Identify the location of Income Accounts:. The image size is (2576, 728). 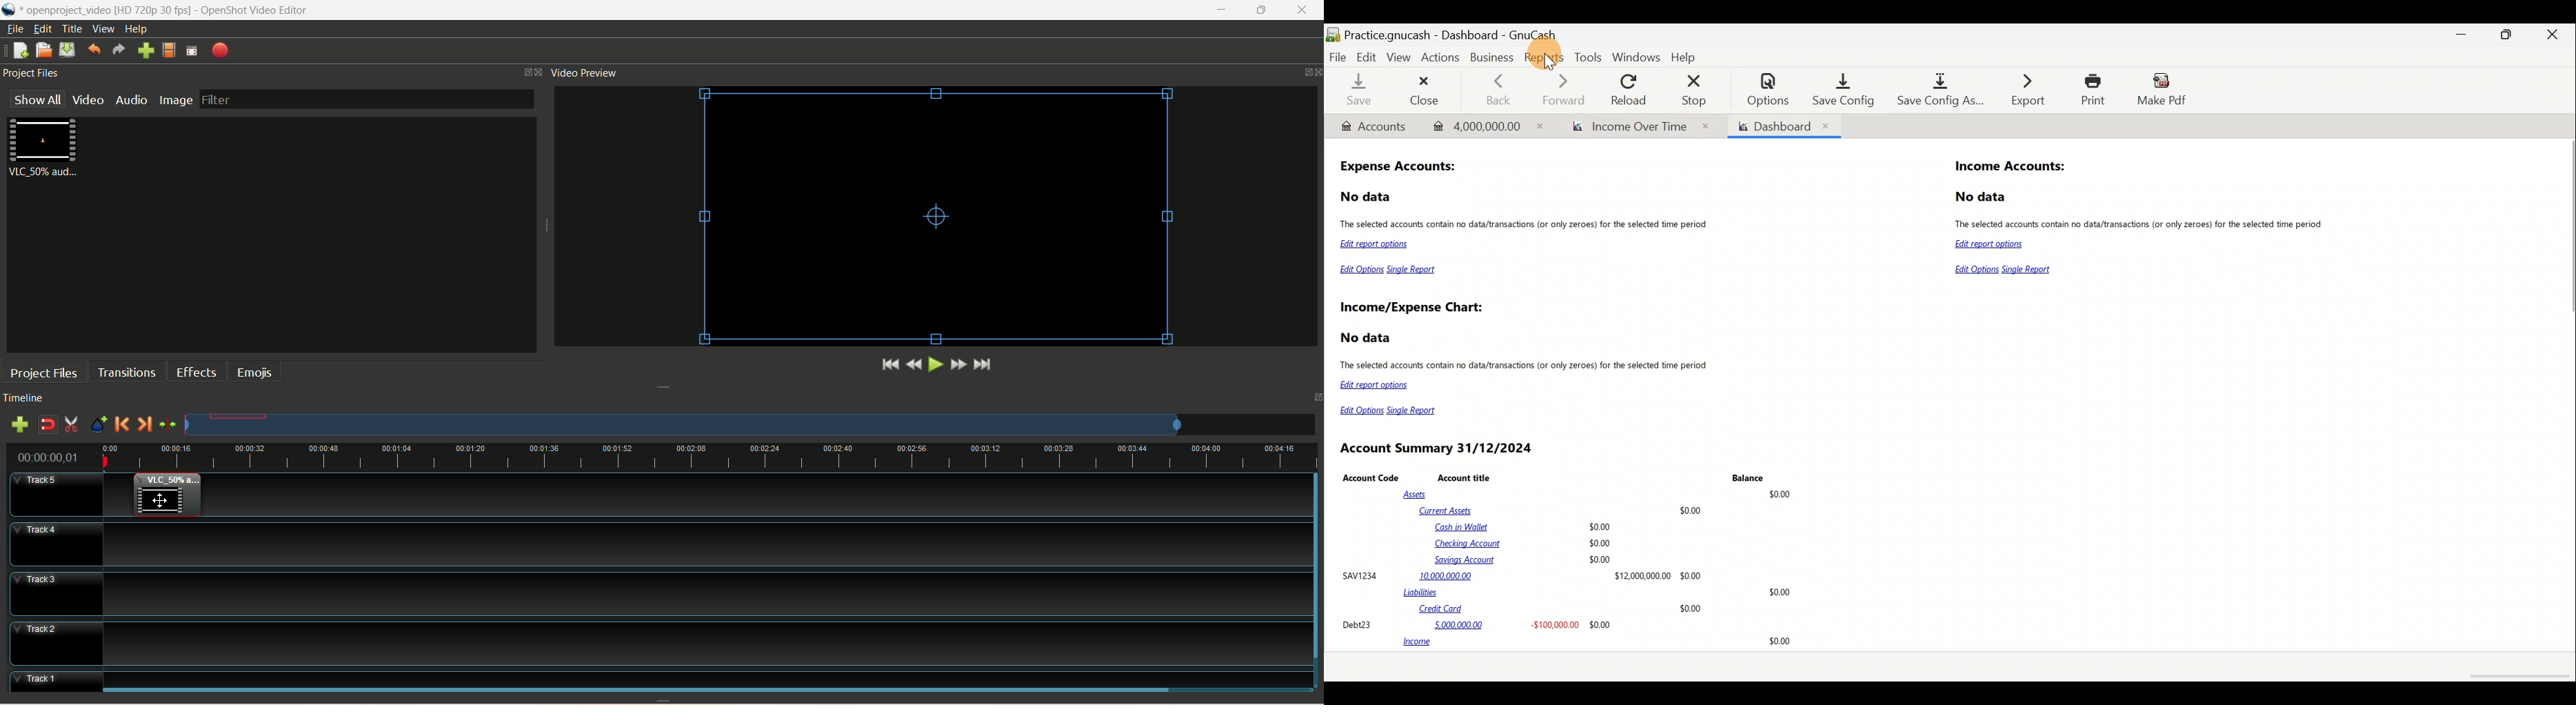
(2012, 167).